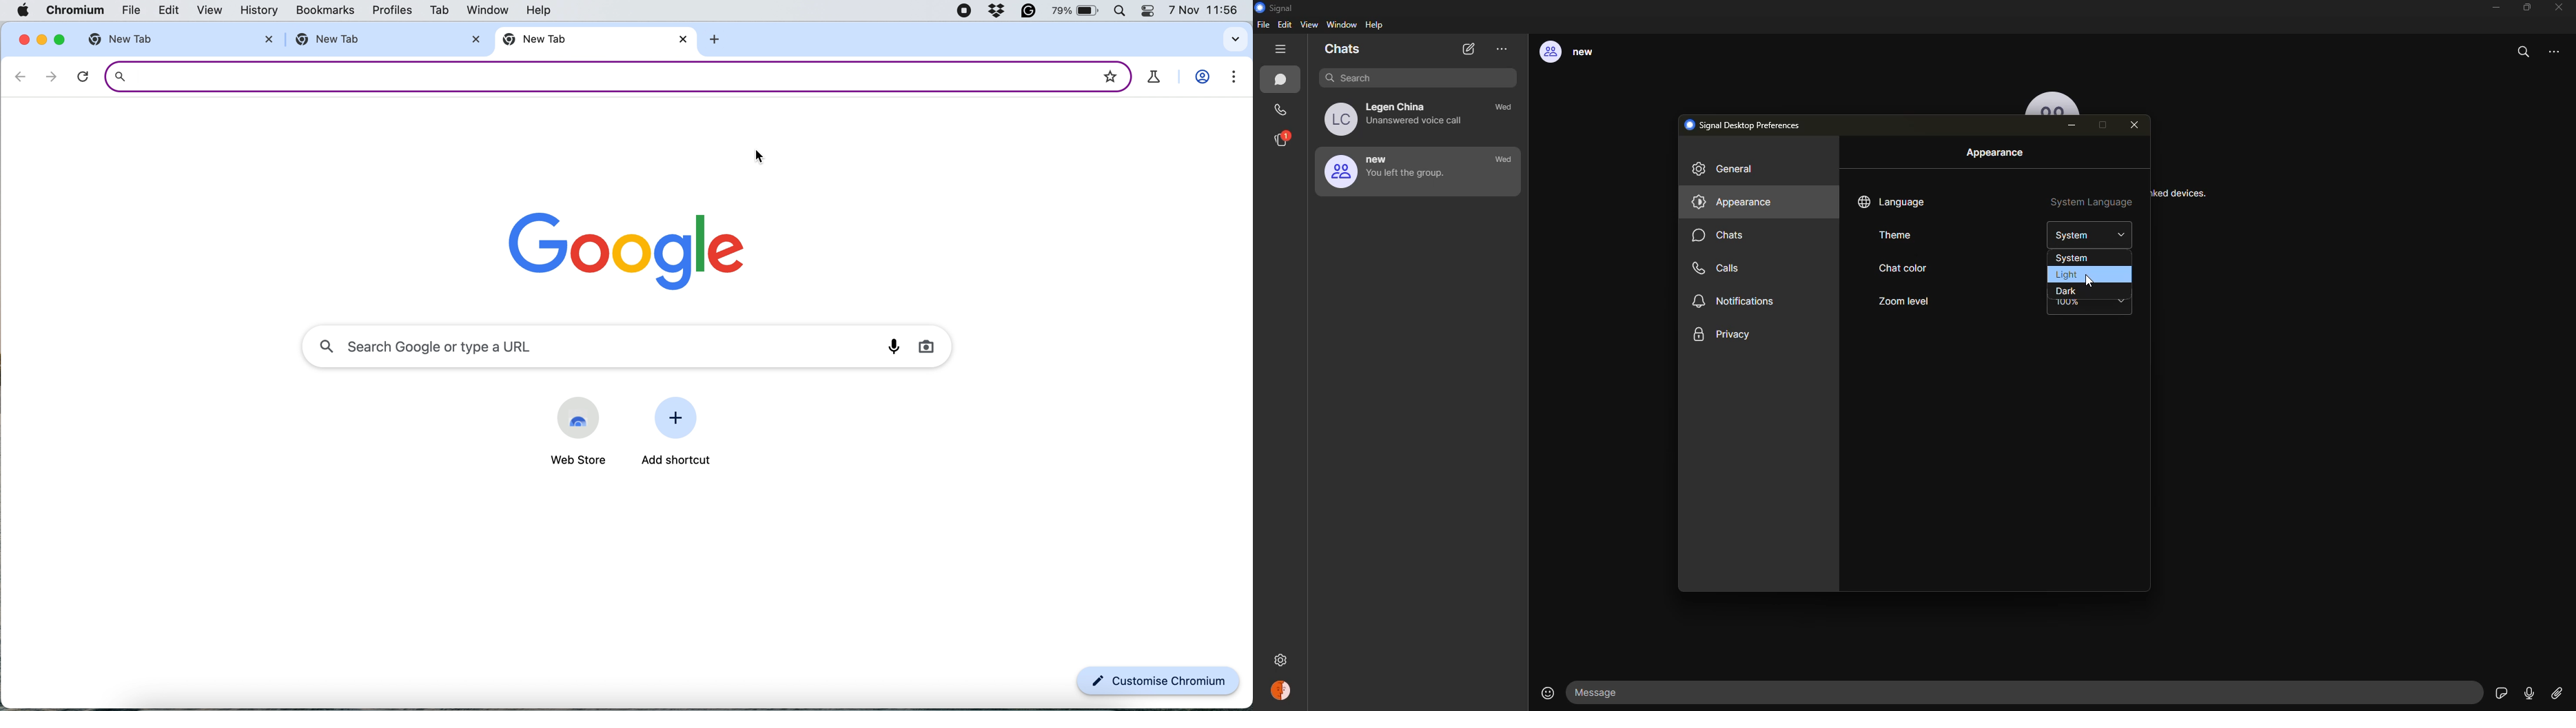 The width and height of the screenshot is (2576, 728). What do you see at coordinates (1409, 77) in the screenshot?
I see `search` at bounding box center [1409, 77].